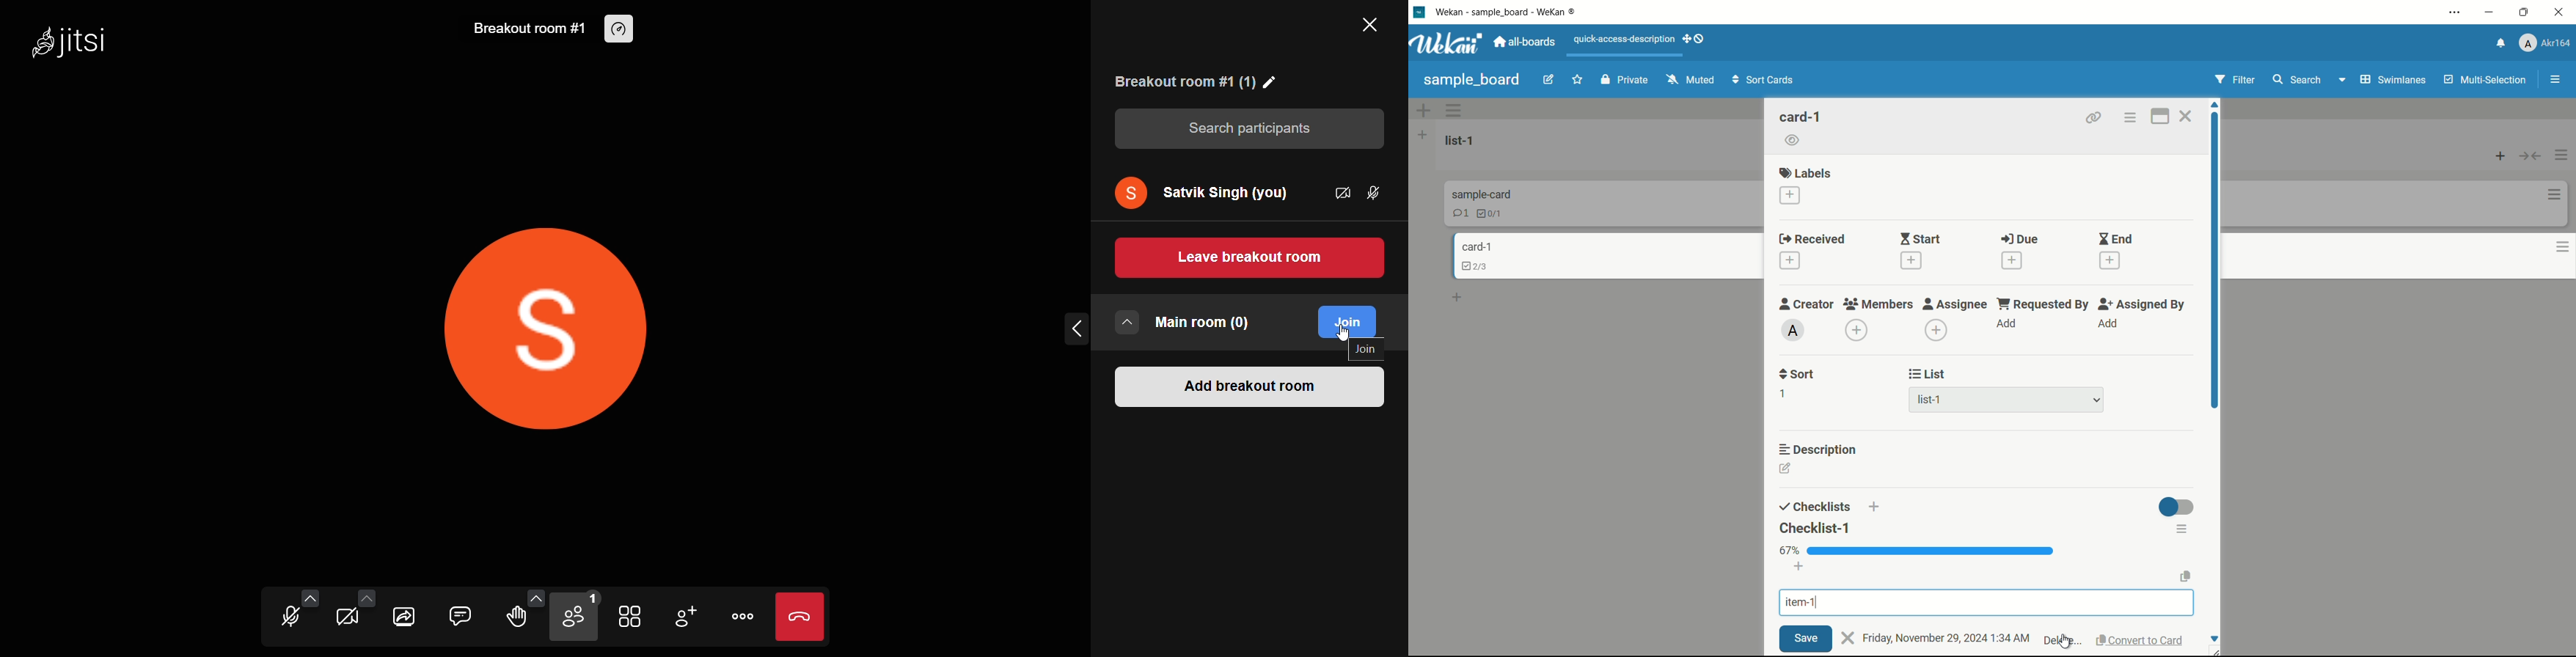 This screenshot has width=2576, height=672. I want to click on more rooms, so click(1128, 324).